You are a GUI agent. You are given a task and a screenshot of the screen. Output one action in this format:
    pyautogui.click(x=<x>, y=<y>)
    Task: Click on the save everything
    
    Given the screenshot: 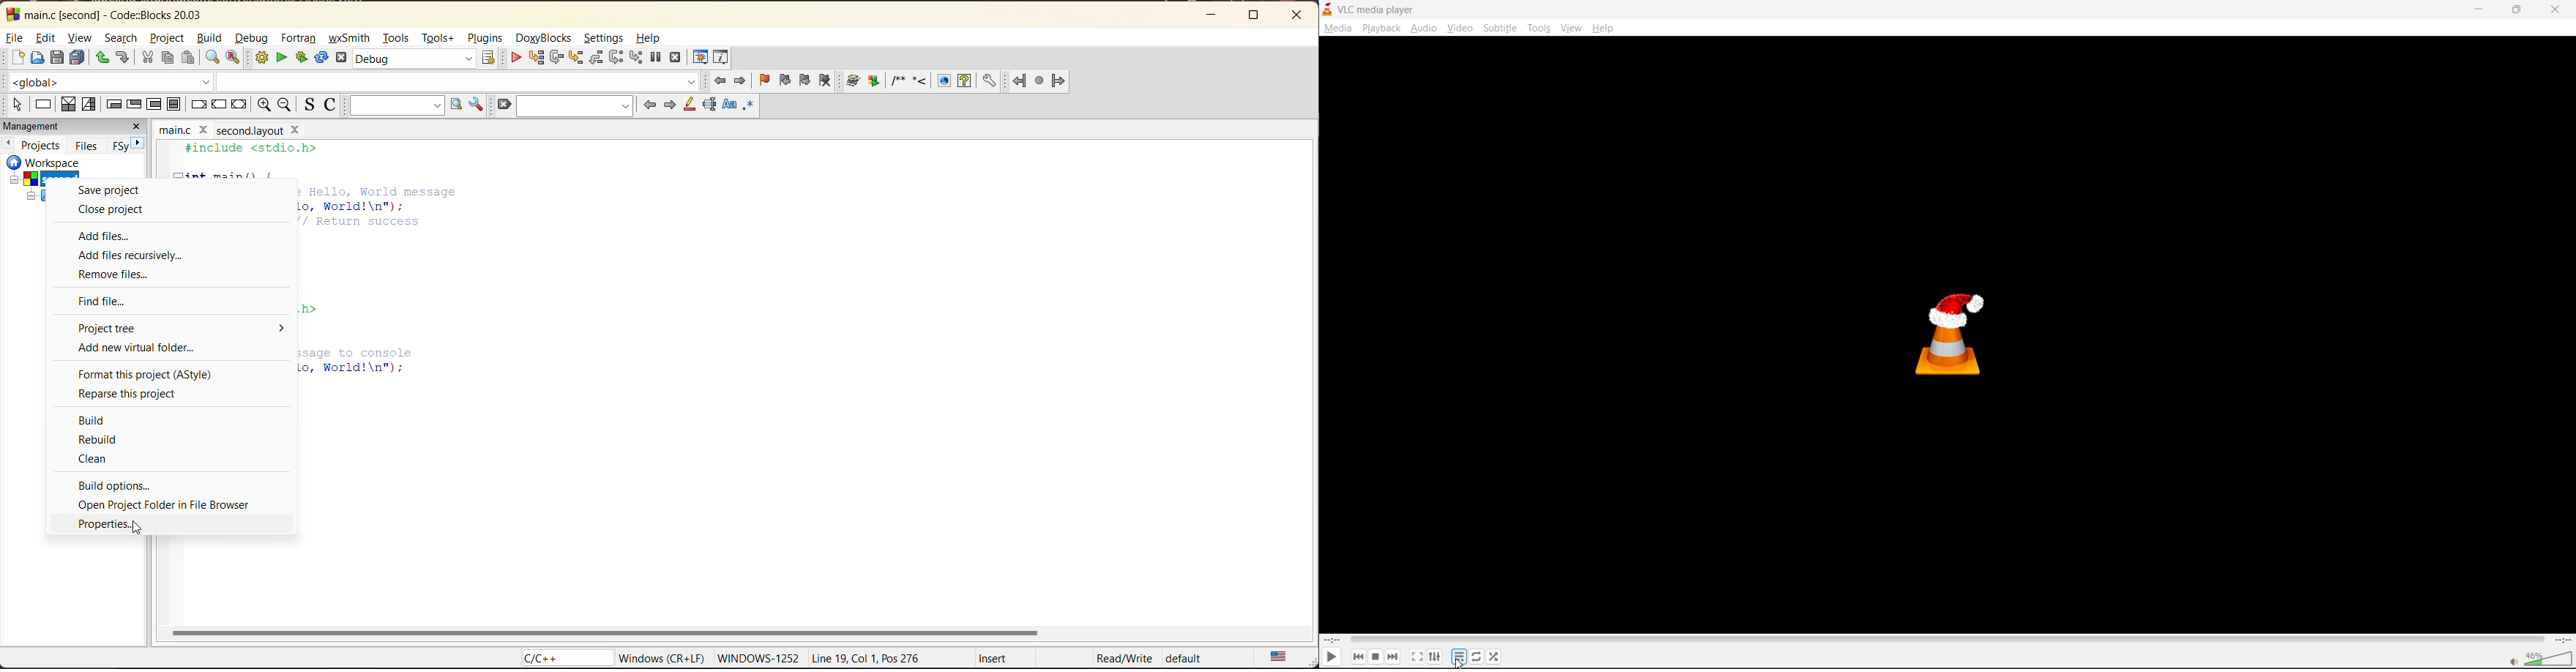 What is the action you would take?
    pyautogui.click(x=79, y=59)
    